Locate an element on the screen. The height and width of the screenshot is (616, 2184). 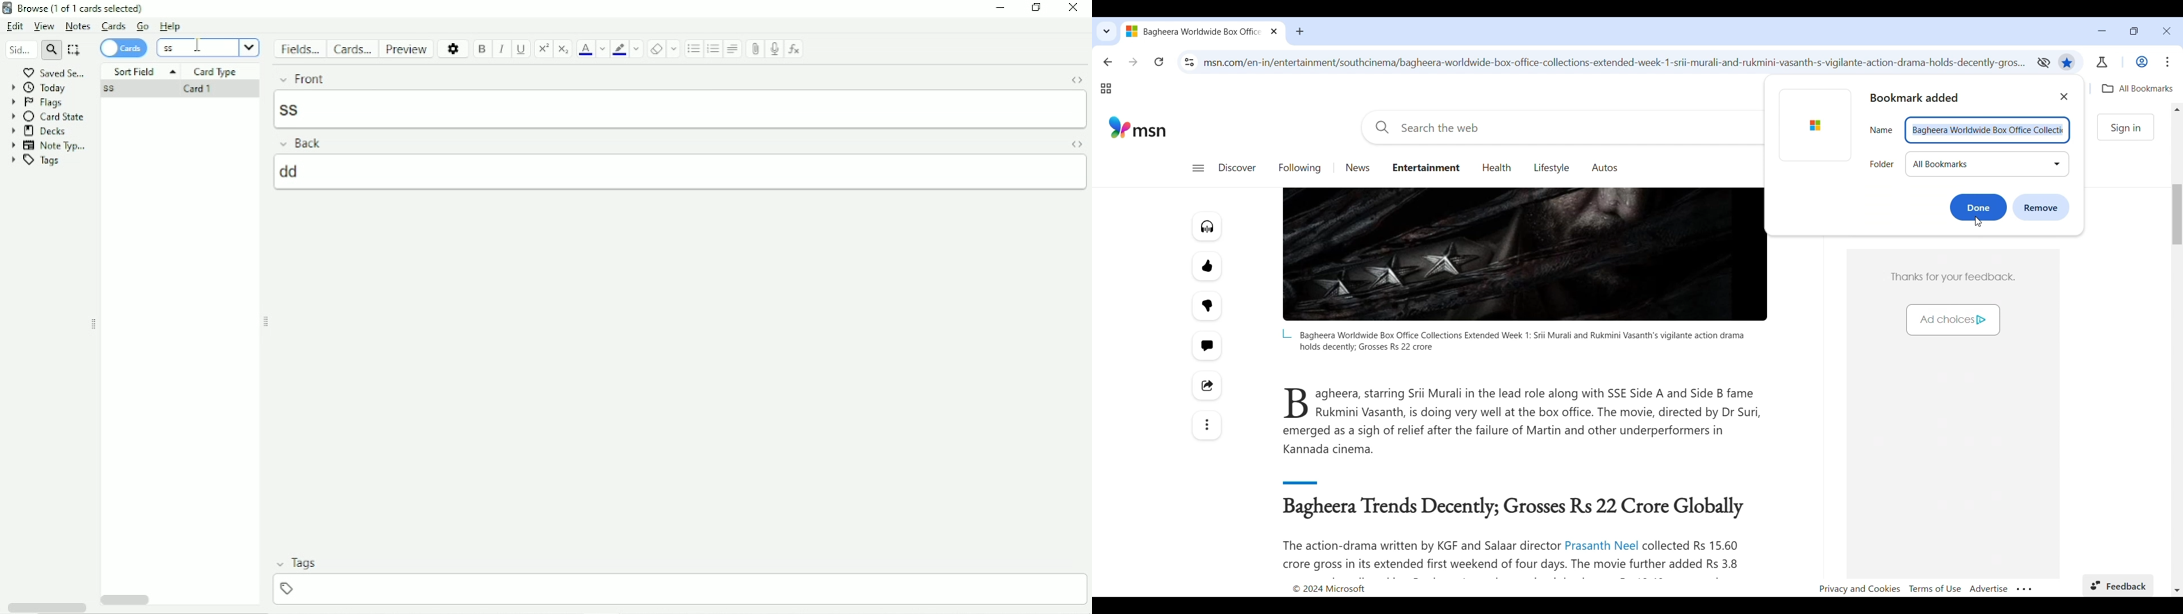
Third-party cookies limited is located at coordinates (2044, 63).